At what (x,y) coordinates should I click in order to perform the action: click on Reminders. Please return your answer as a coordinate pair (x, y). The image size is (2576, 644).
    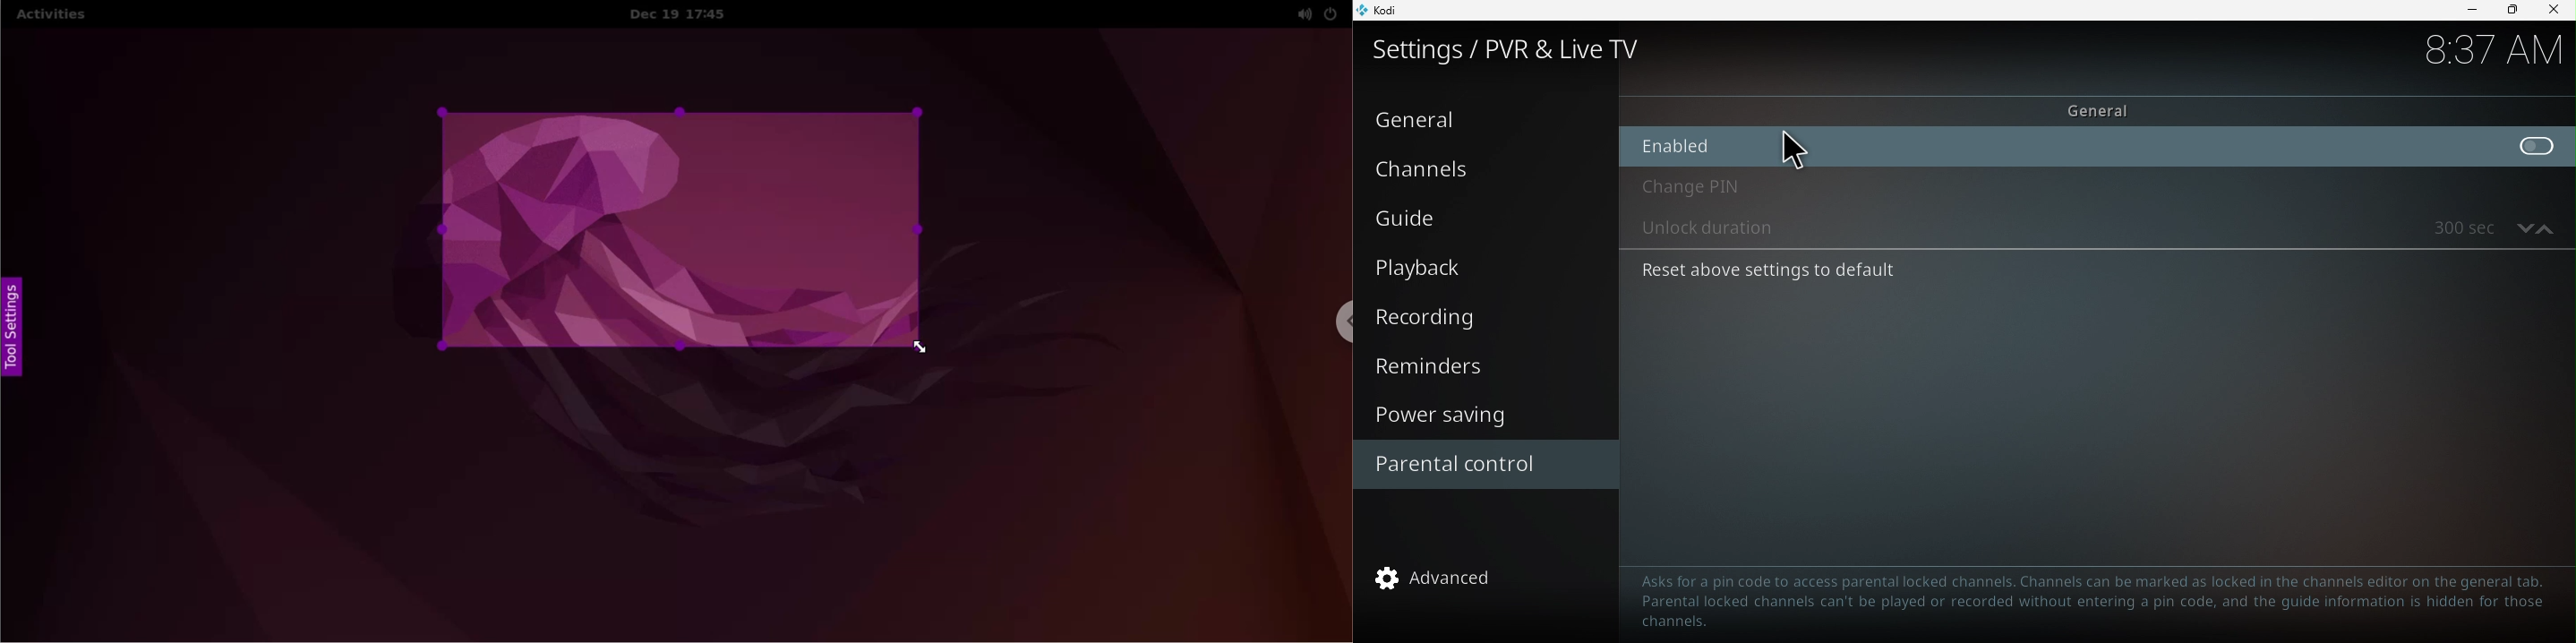
    Looking at the image, I should click on (1489, 369).